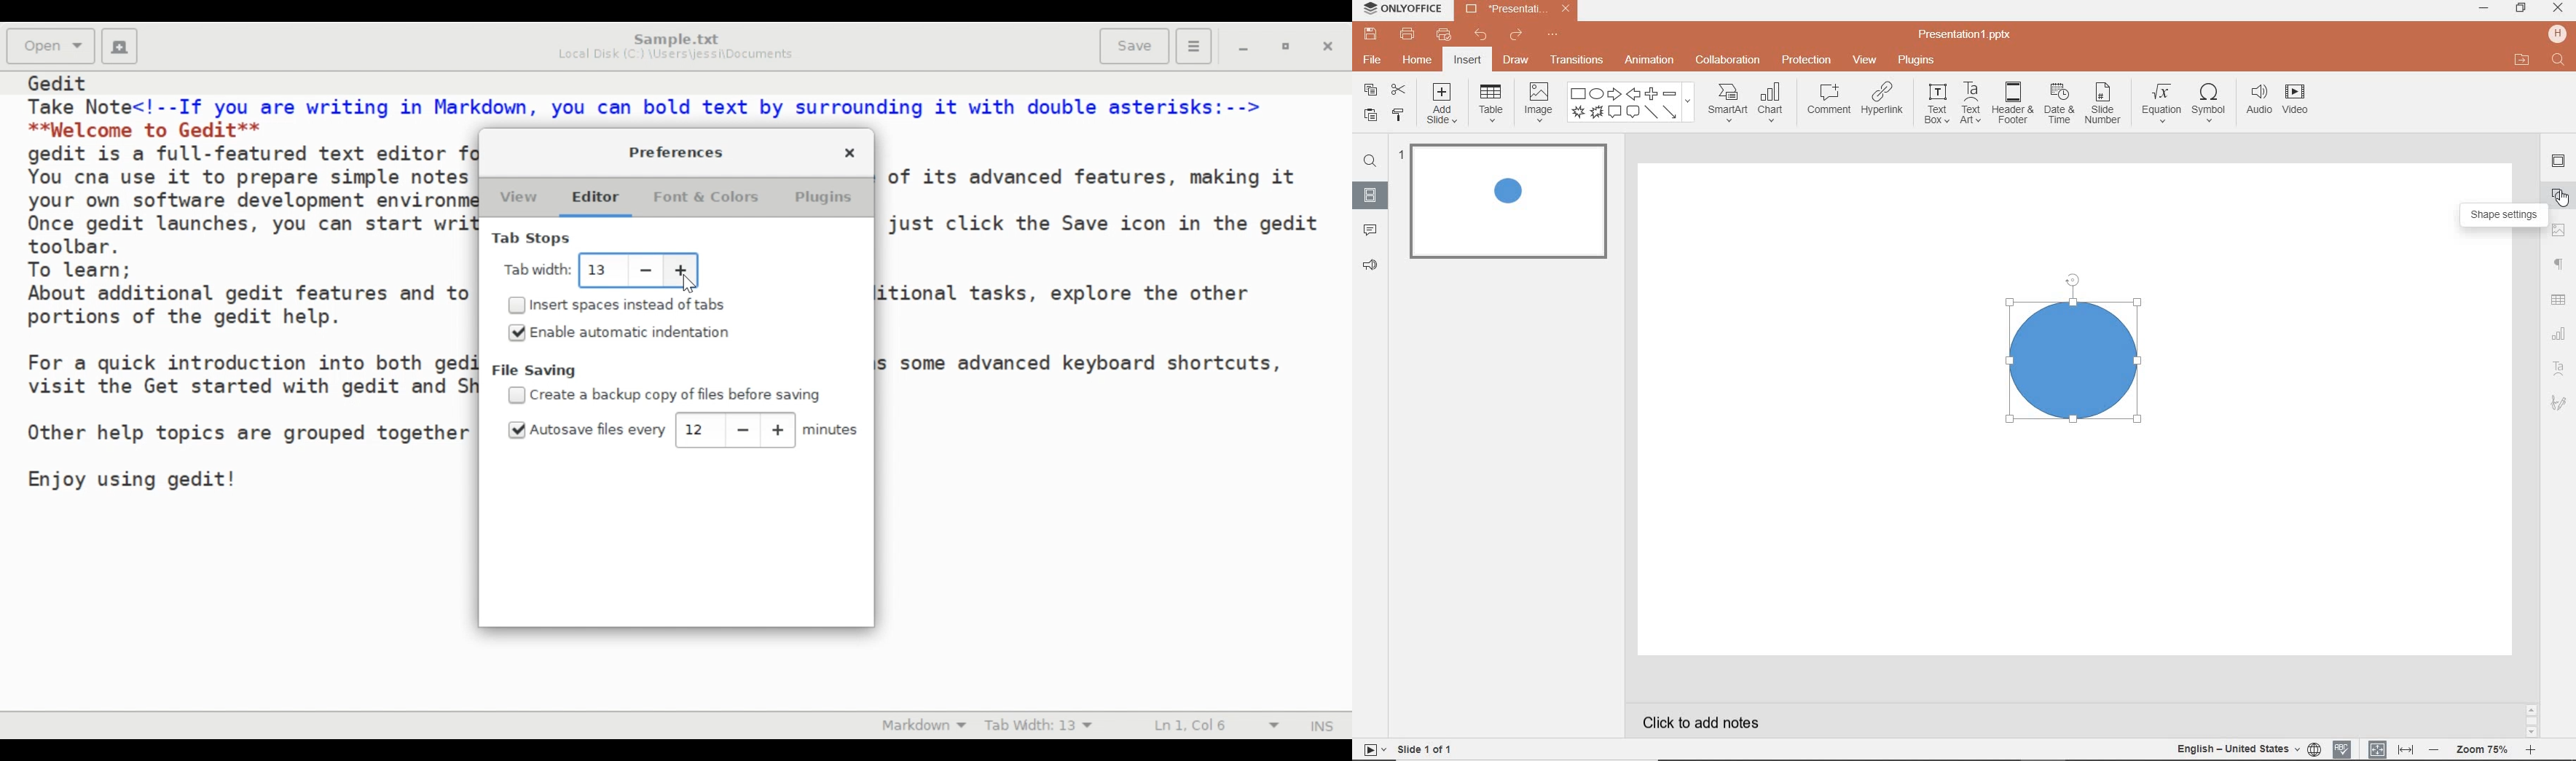 The height and width of the screenshot is (784, 2576). I want to click on Insert Mode, so click(1320, 725).